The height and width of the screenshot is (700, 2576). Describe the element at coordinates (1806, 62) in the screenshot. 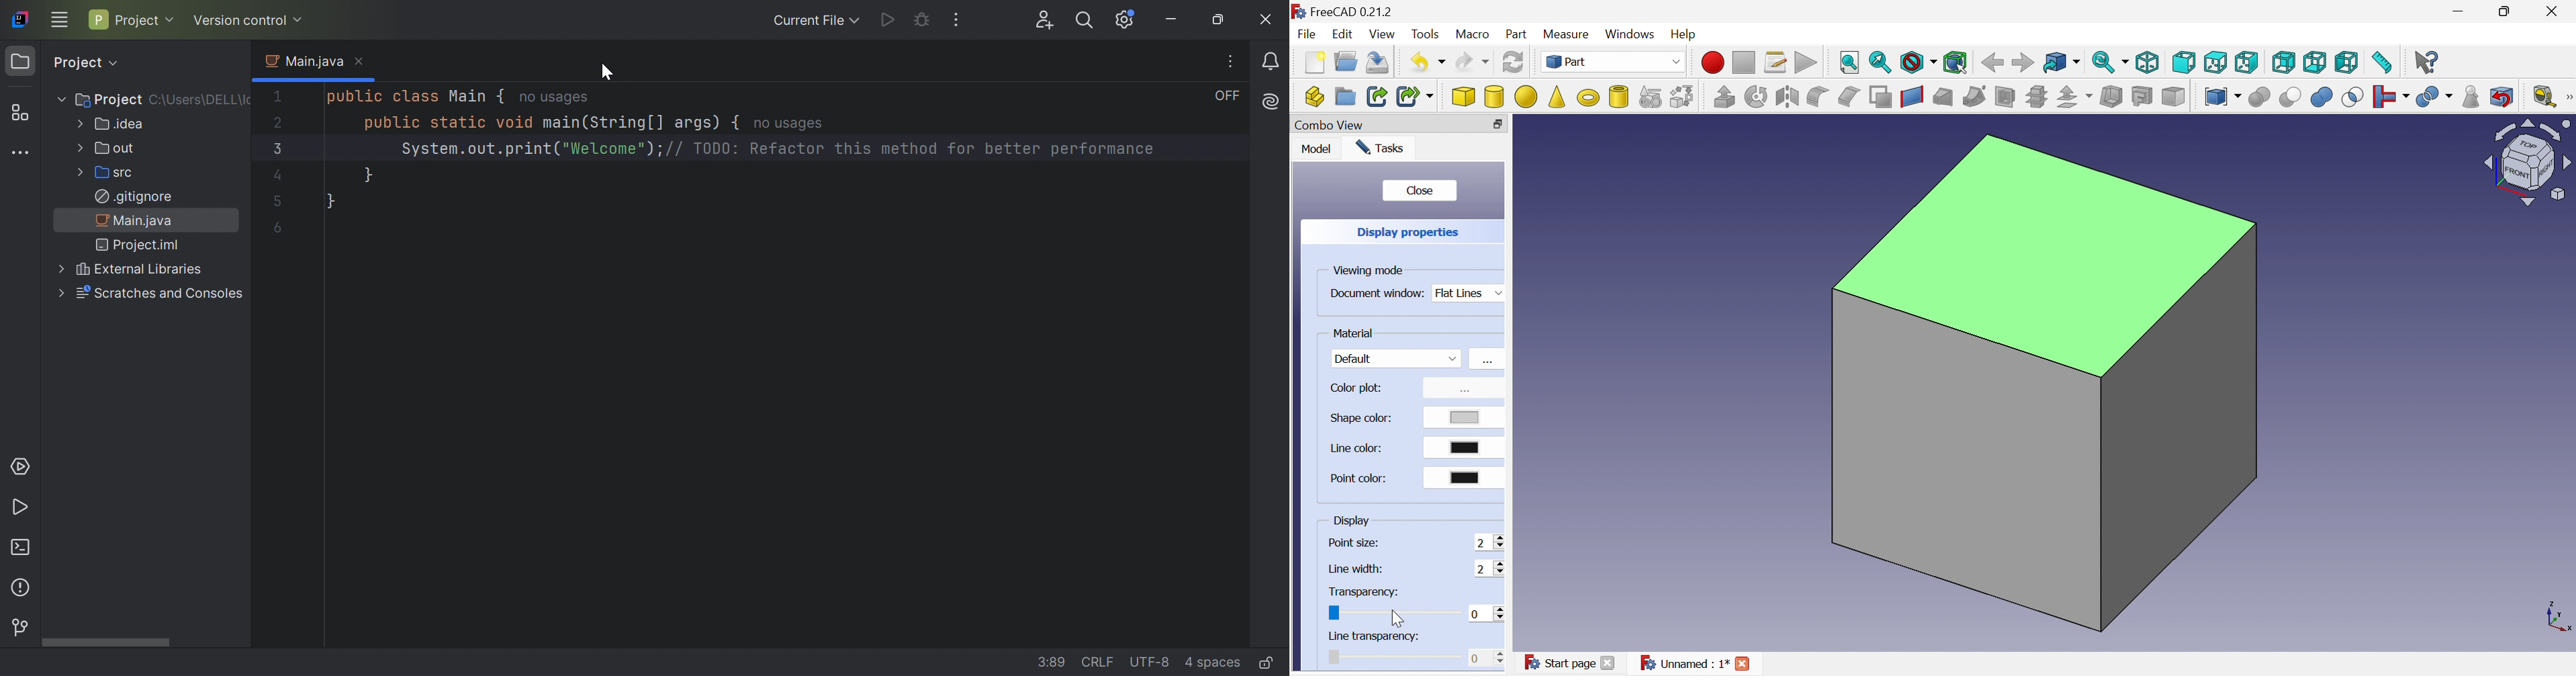

I see `Execute macros` at that location.